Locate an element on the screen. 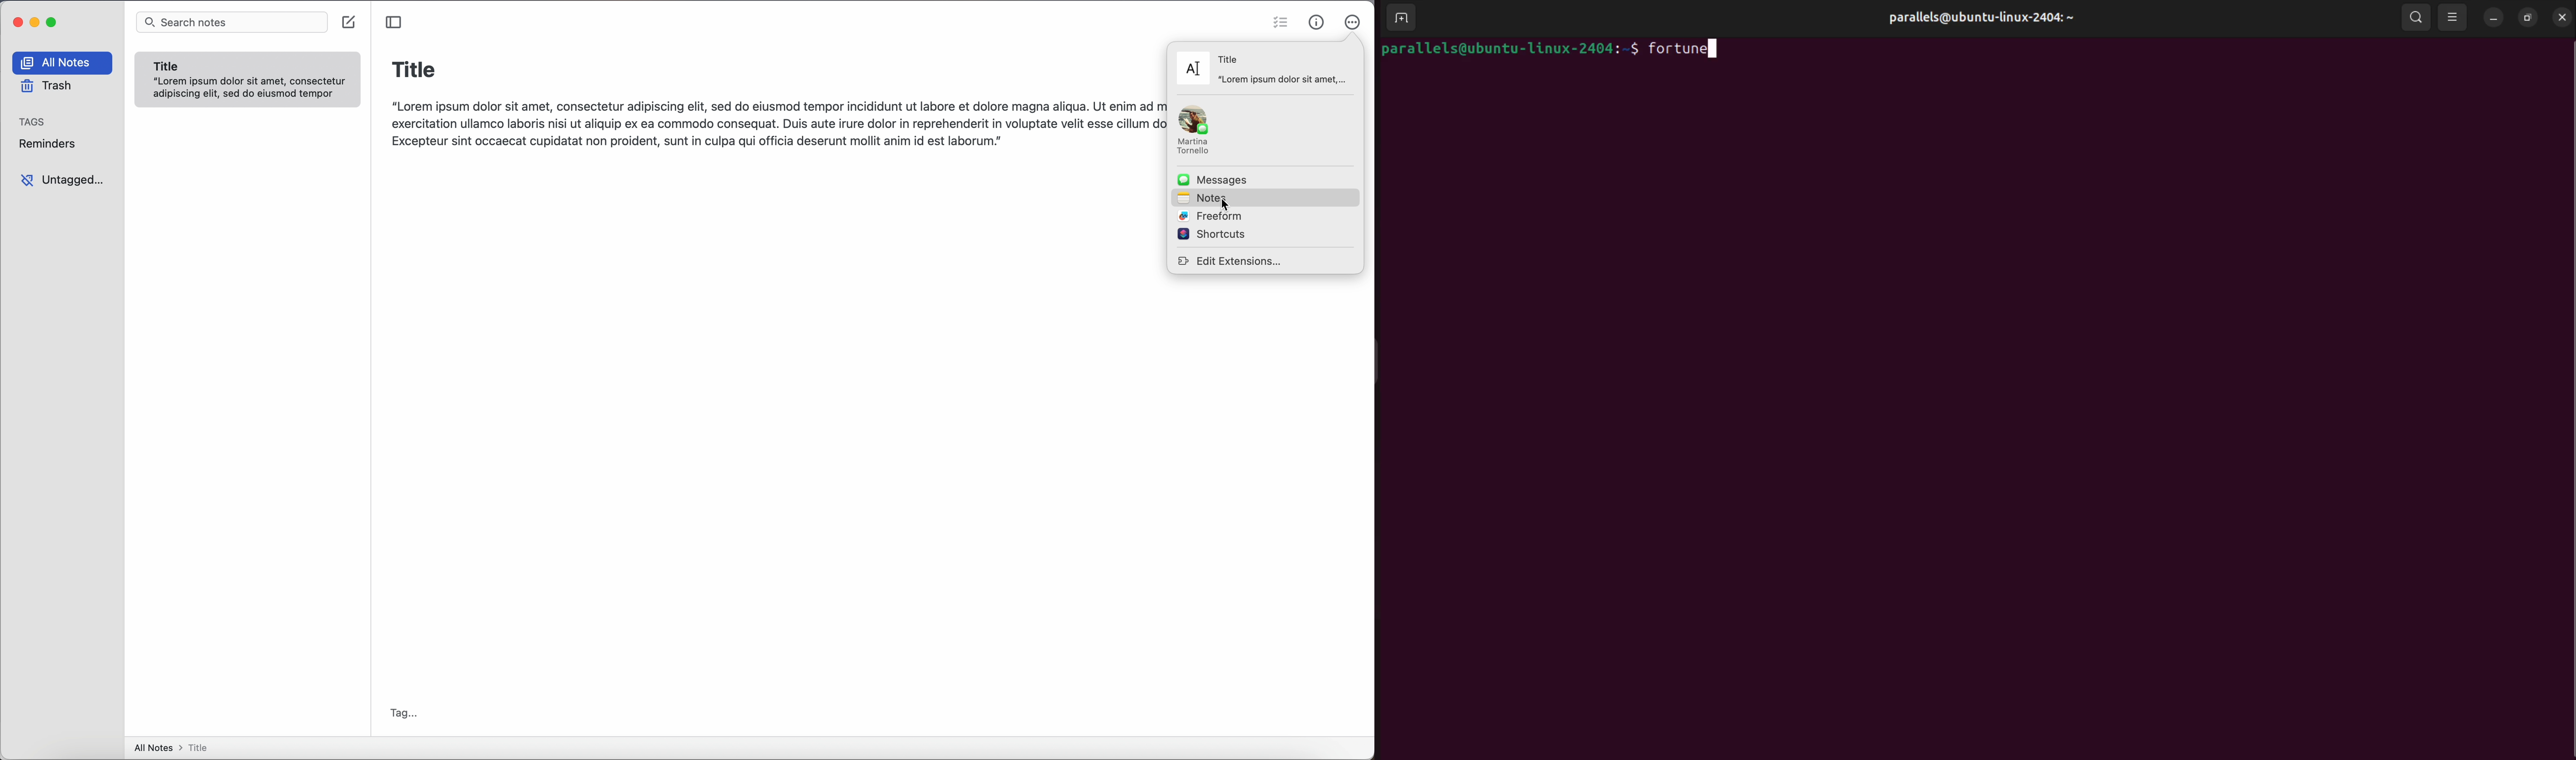 This screenshot has height=784, width=2576. all notes > title is located at coordinates (174, 747).